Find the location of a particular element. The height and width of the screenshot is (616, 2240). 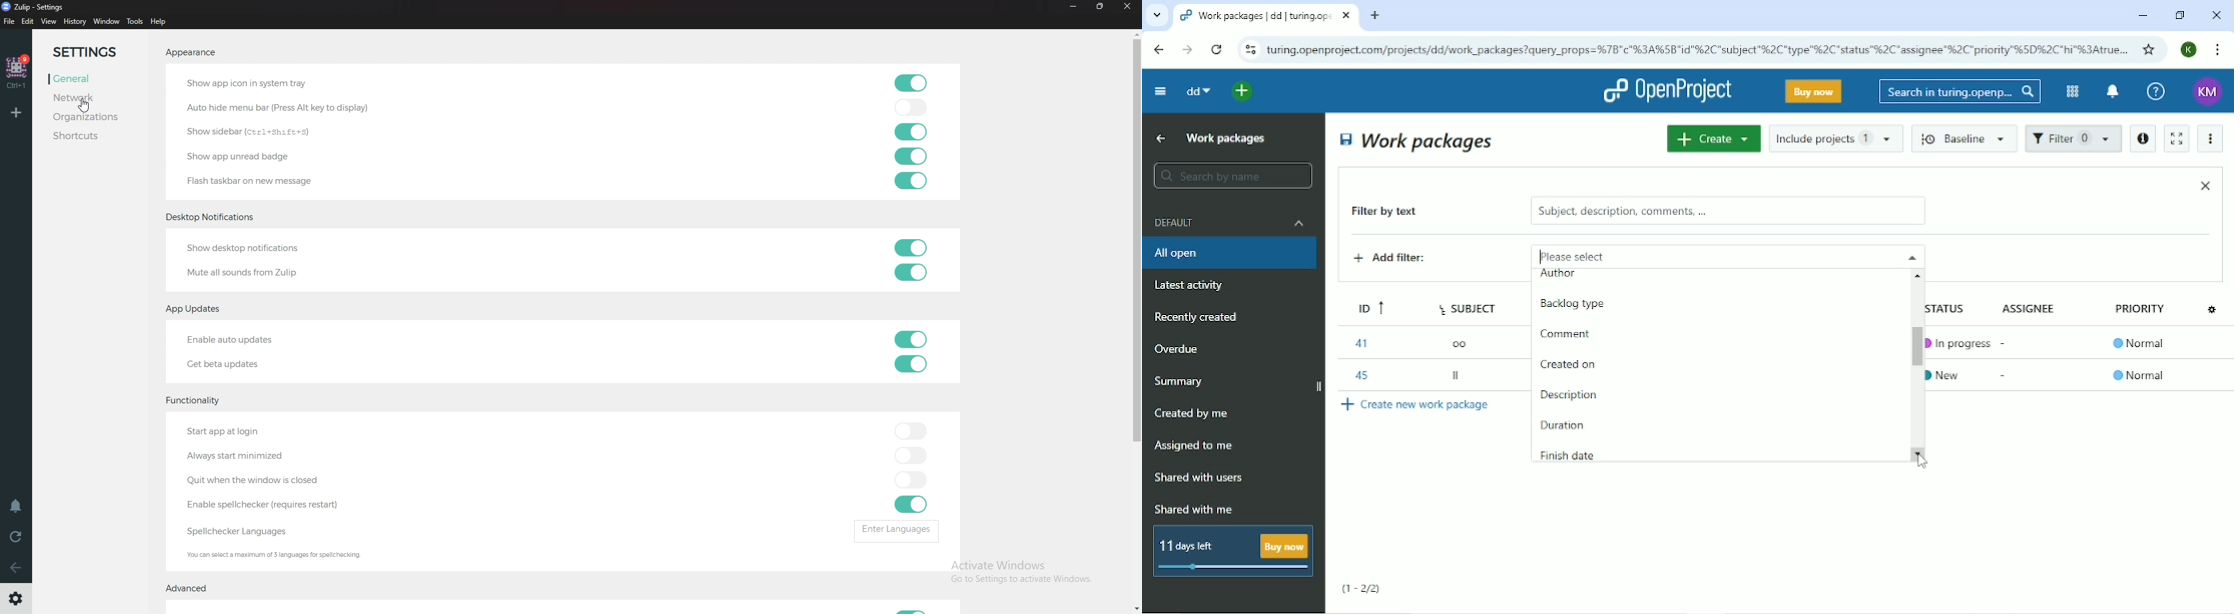

Vertical scrollbar is located at coordinates (1911, 342).